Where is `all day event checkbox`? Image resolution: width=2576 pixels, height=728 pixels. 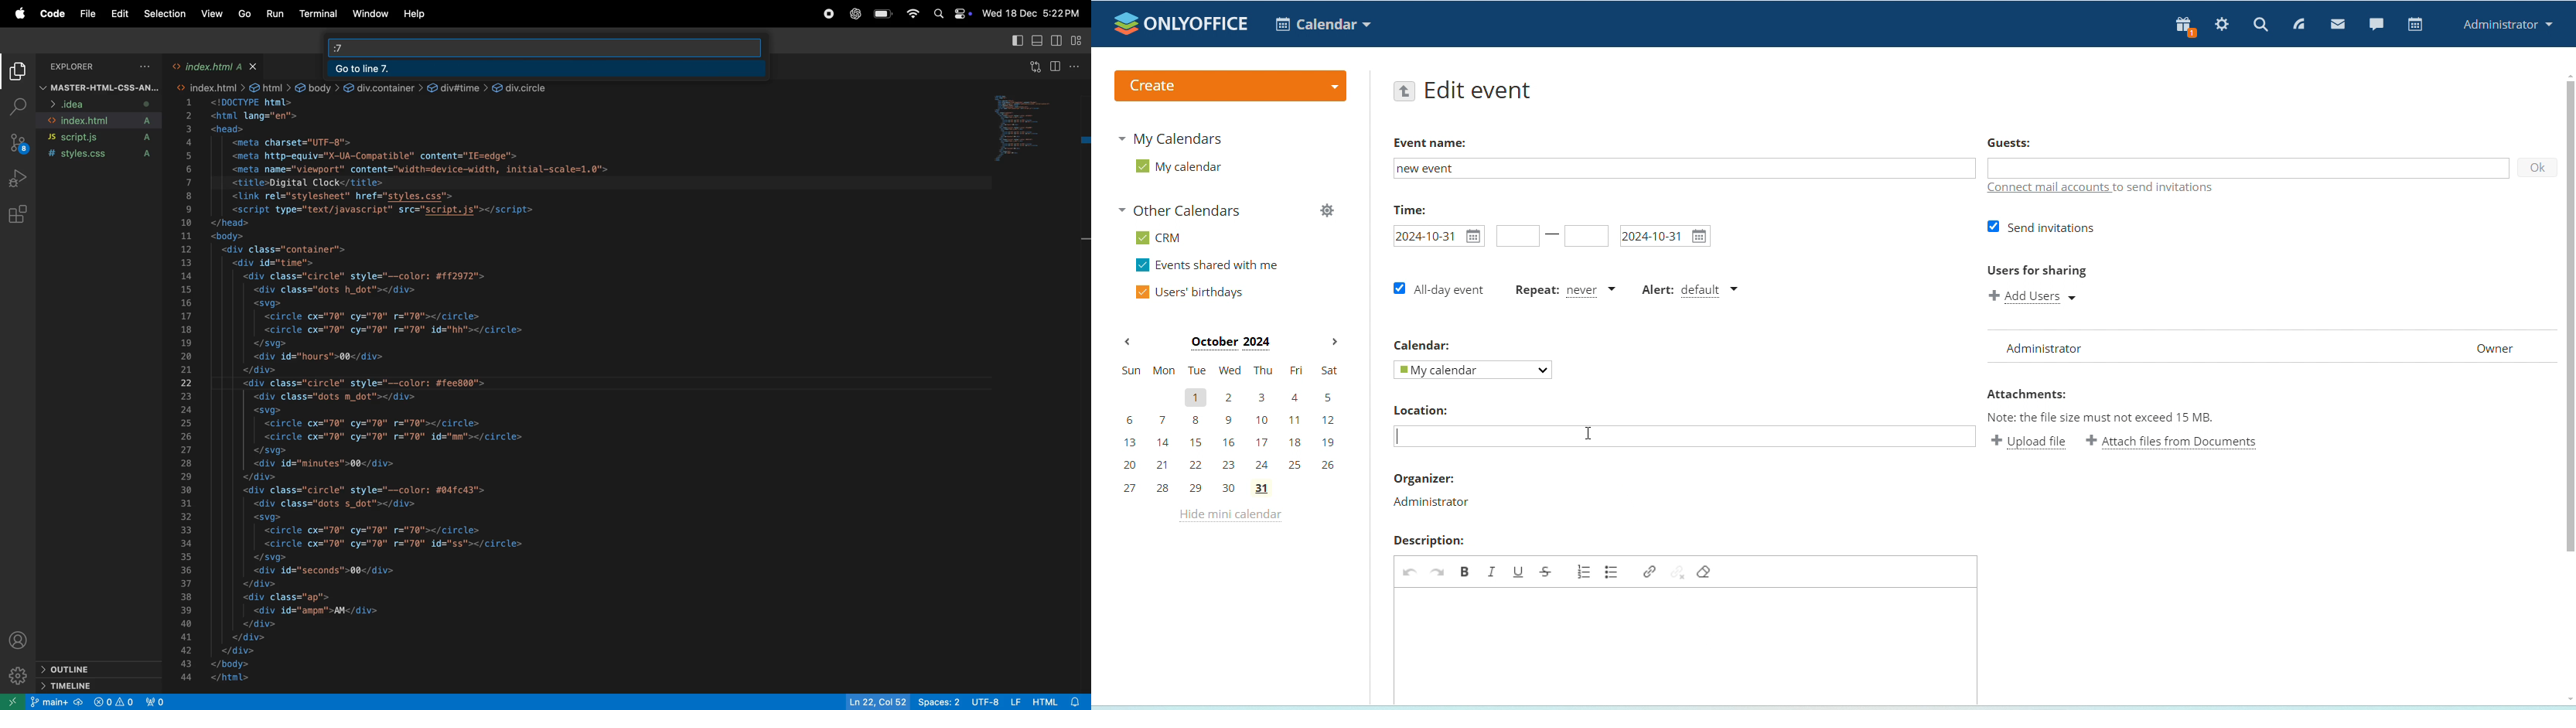
all day event checkbox is located at coordinates (1437, 288).